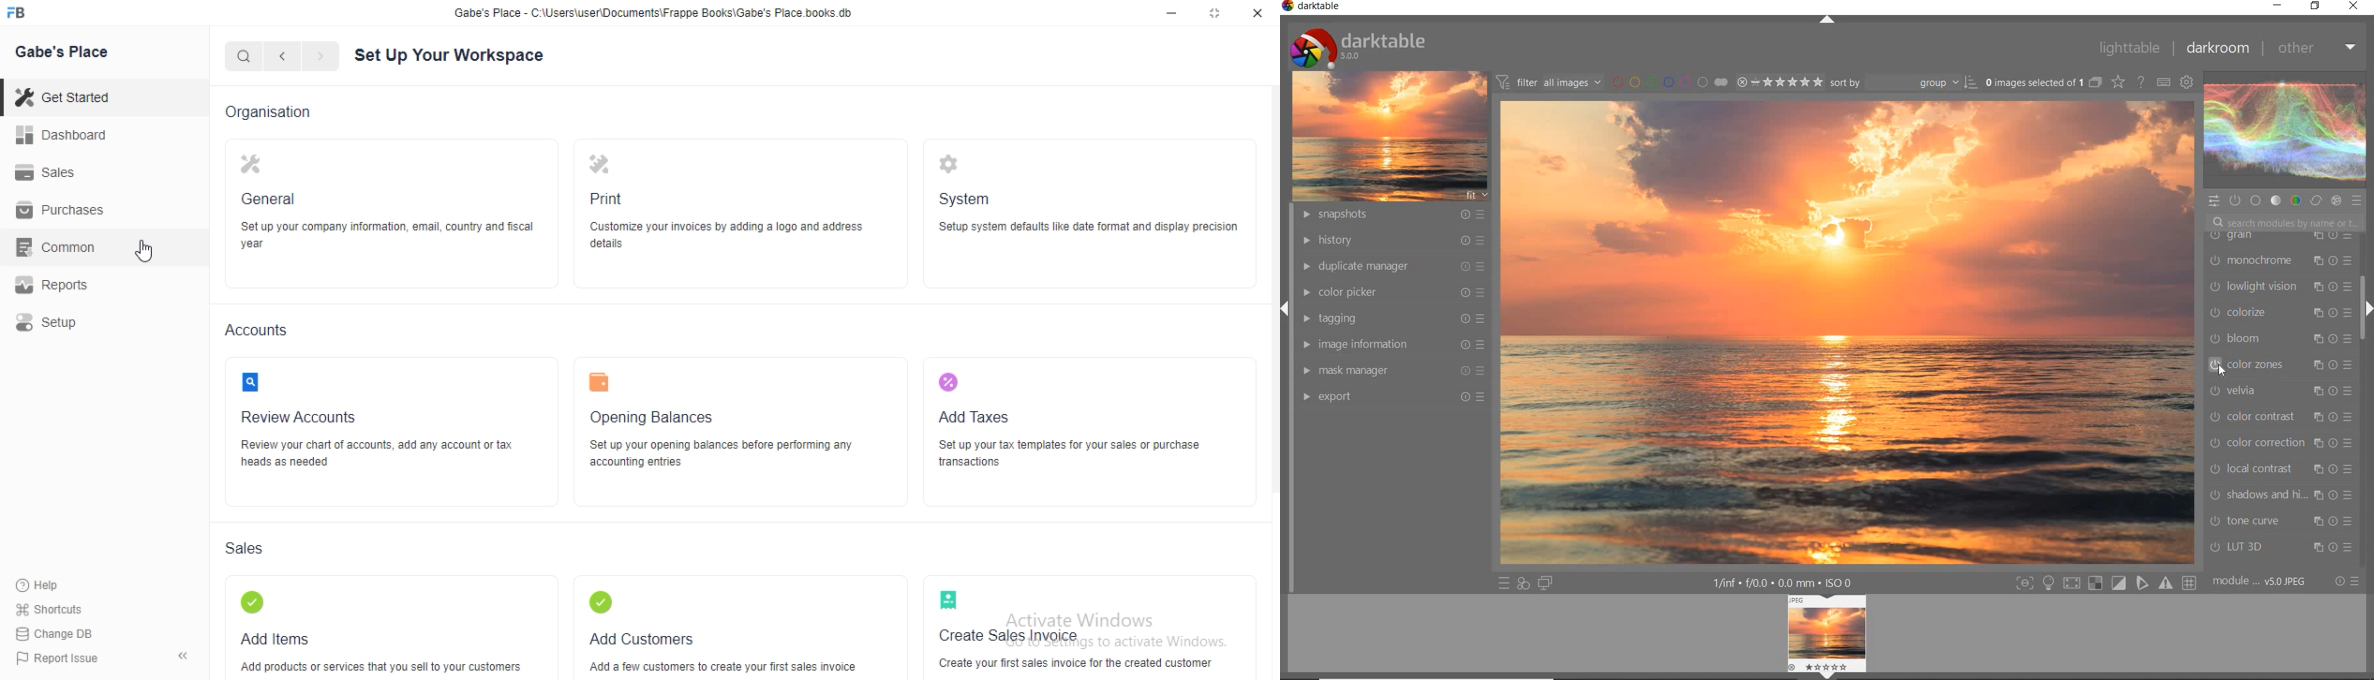 The height and width of the screenshot is (700, 2380). Describe the element at coordinates (1092, 227) in the screenshot. I see `‘Setup system defaults like date format and display precision` at that location.